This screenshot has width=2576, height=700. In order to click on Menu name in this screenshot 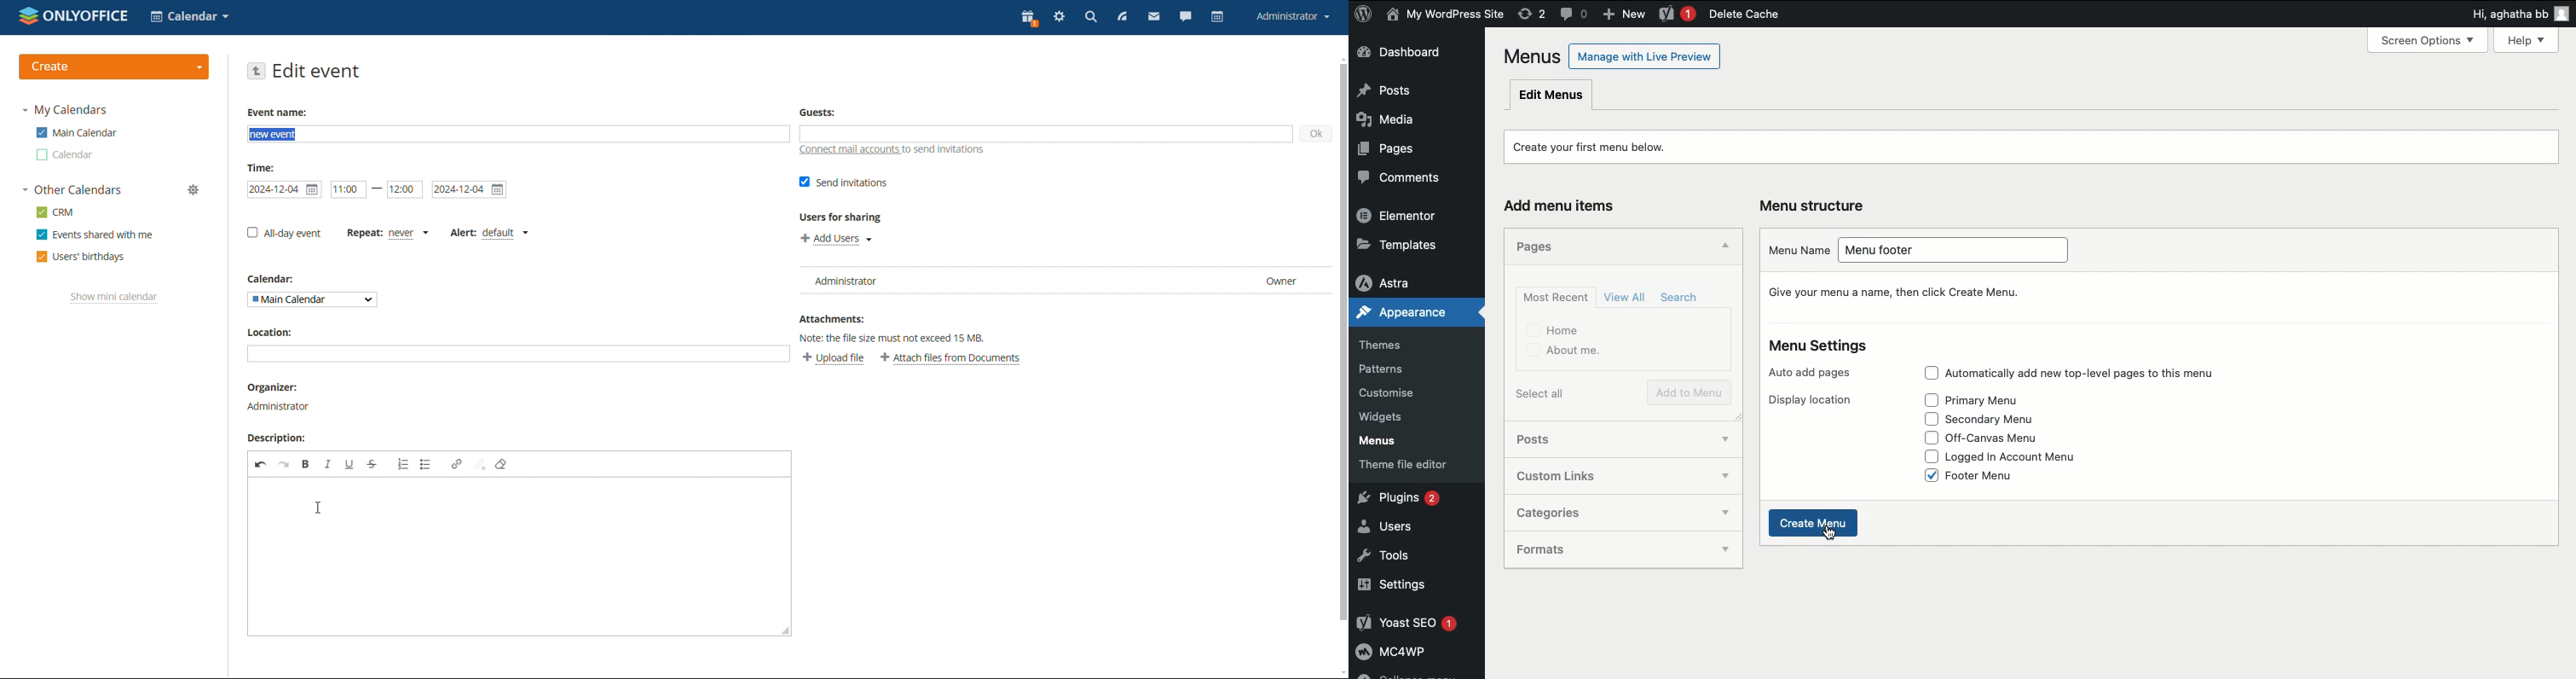, I will do `click(1793, 250)`.